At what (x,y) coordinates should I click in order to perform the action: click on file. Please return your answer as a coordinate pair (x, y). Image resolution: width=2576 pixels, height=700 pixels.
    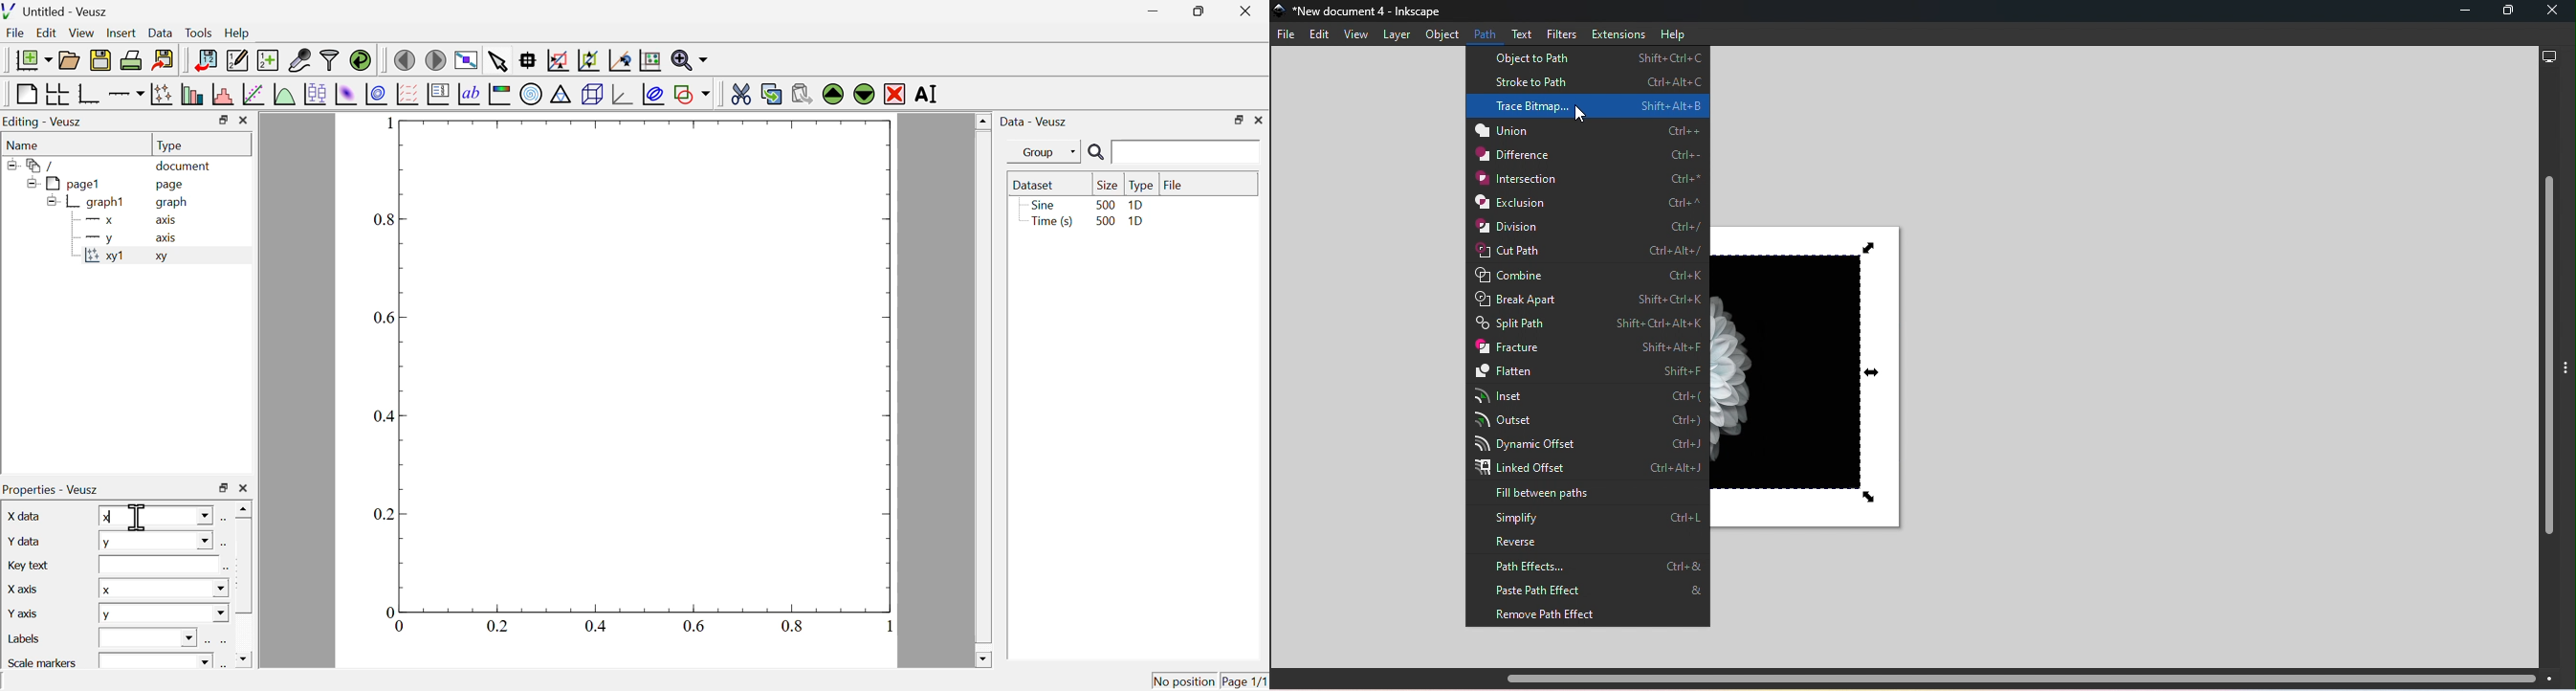
    Looking at the image, I should click on (1174, 183).